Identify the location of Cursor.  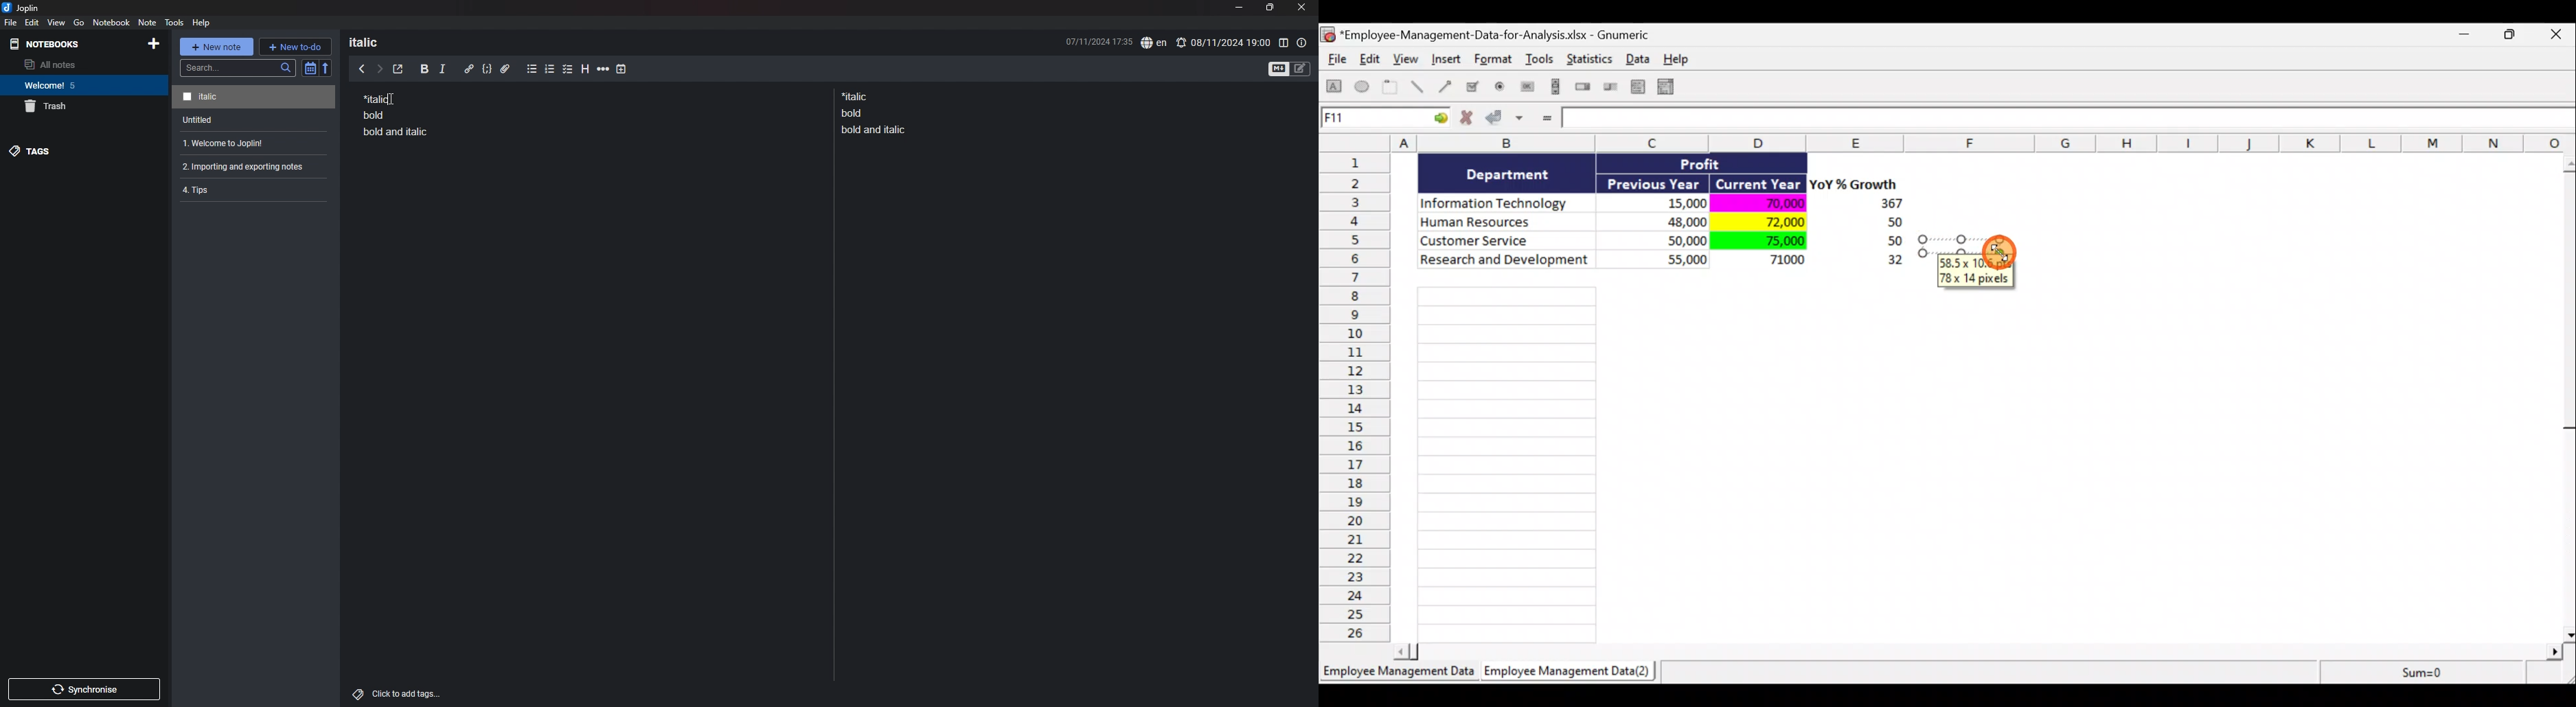
(395, 100).